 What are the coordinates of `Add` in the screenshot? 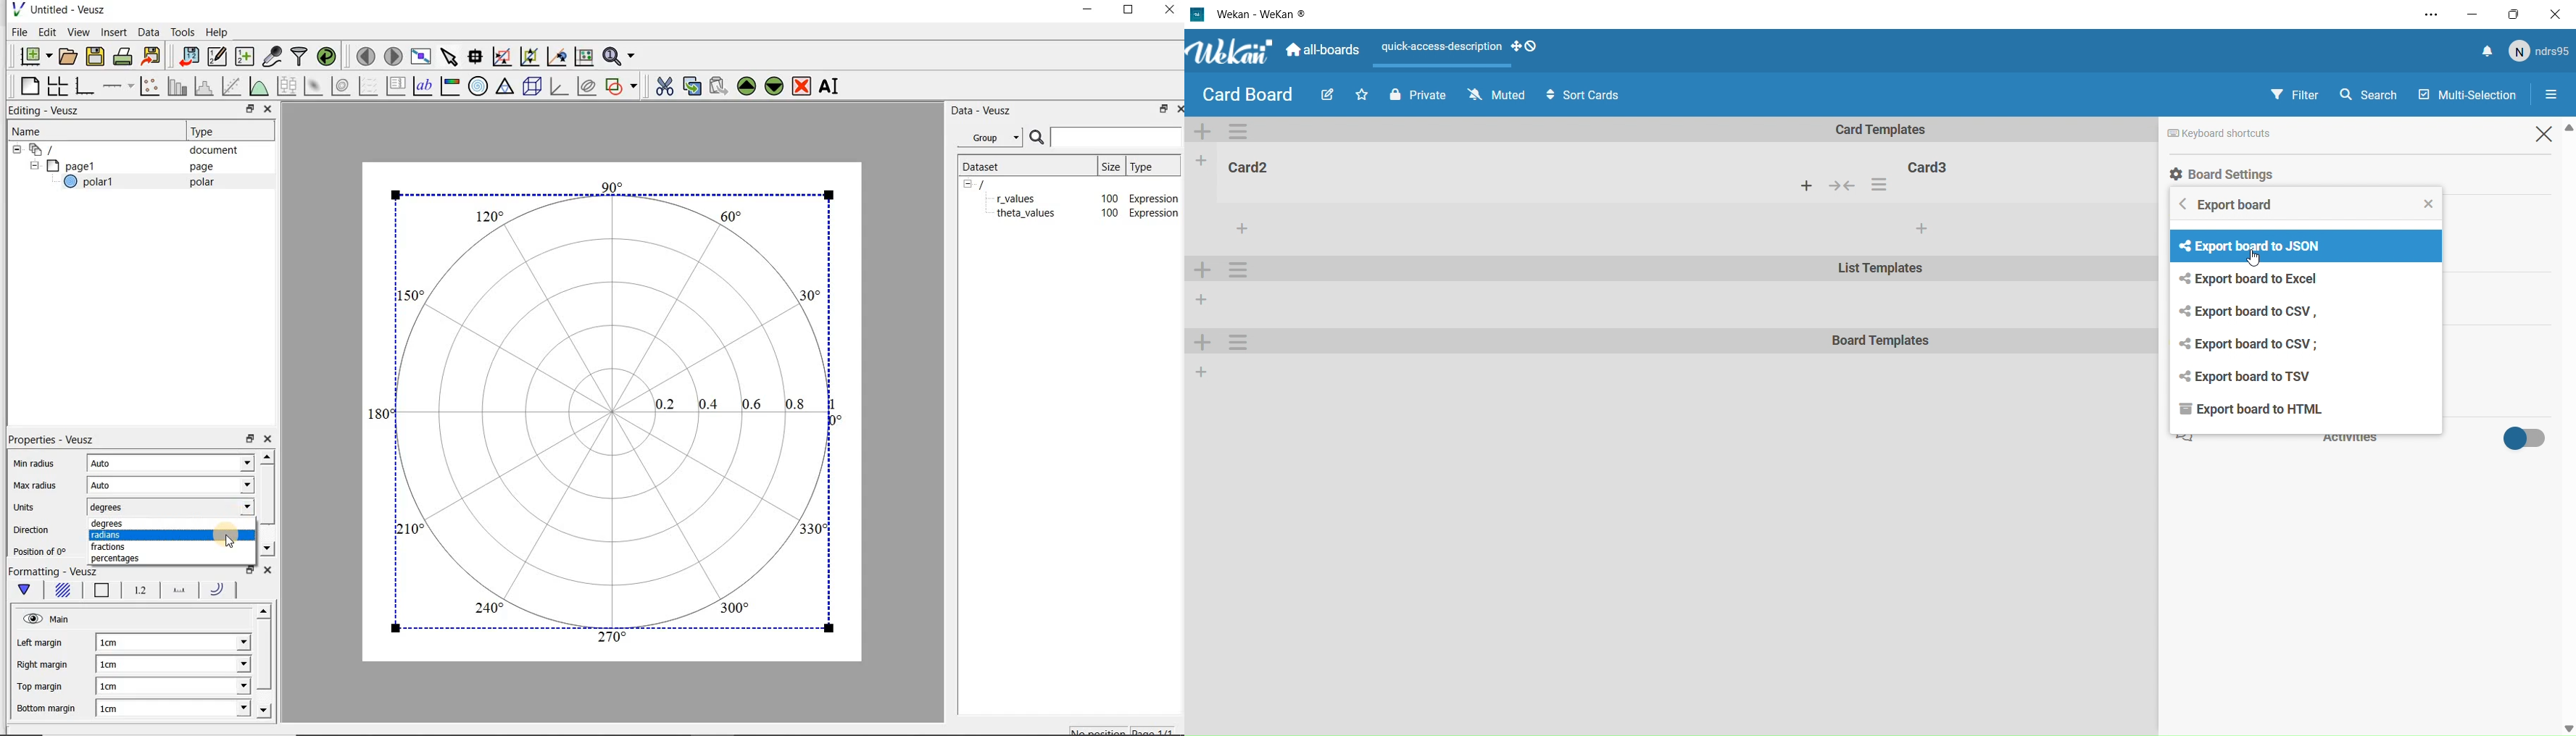 It's located at (1202, 371).